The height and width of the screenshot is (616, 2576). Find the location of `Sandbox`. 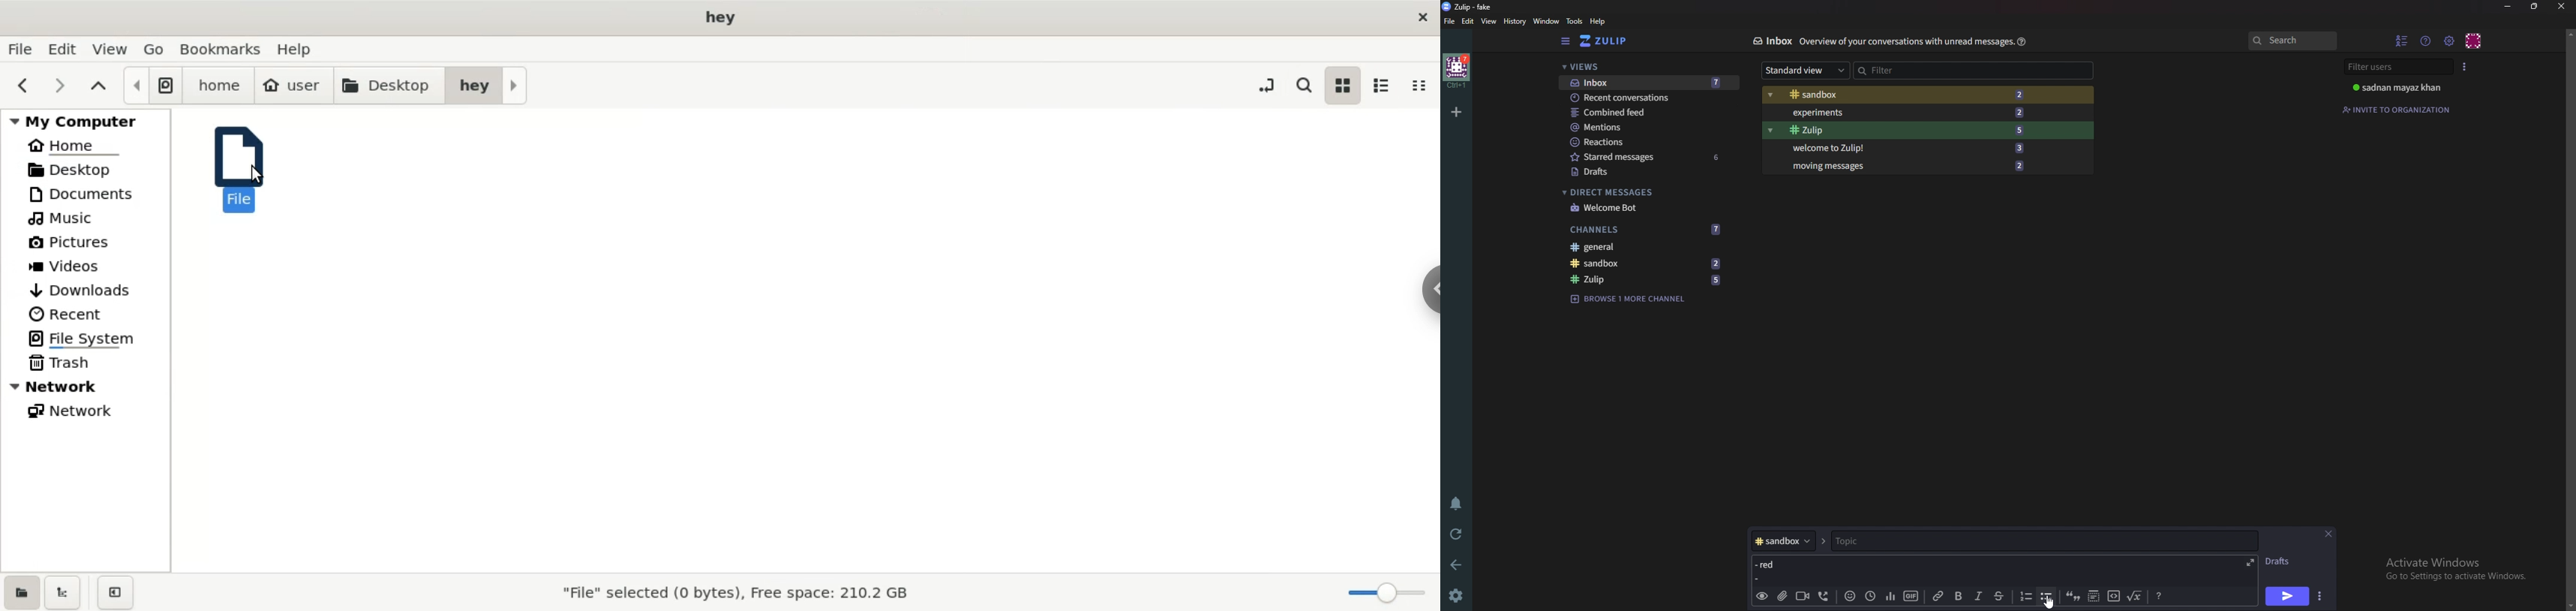

Sandbox is located at coordinates (1902, 95).